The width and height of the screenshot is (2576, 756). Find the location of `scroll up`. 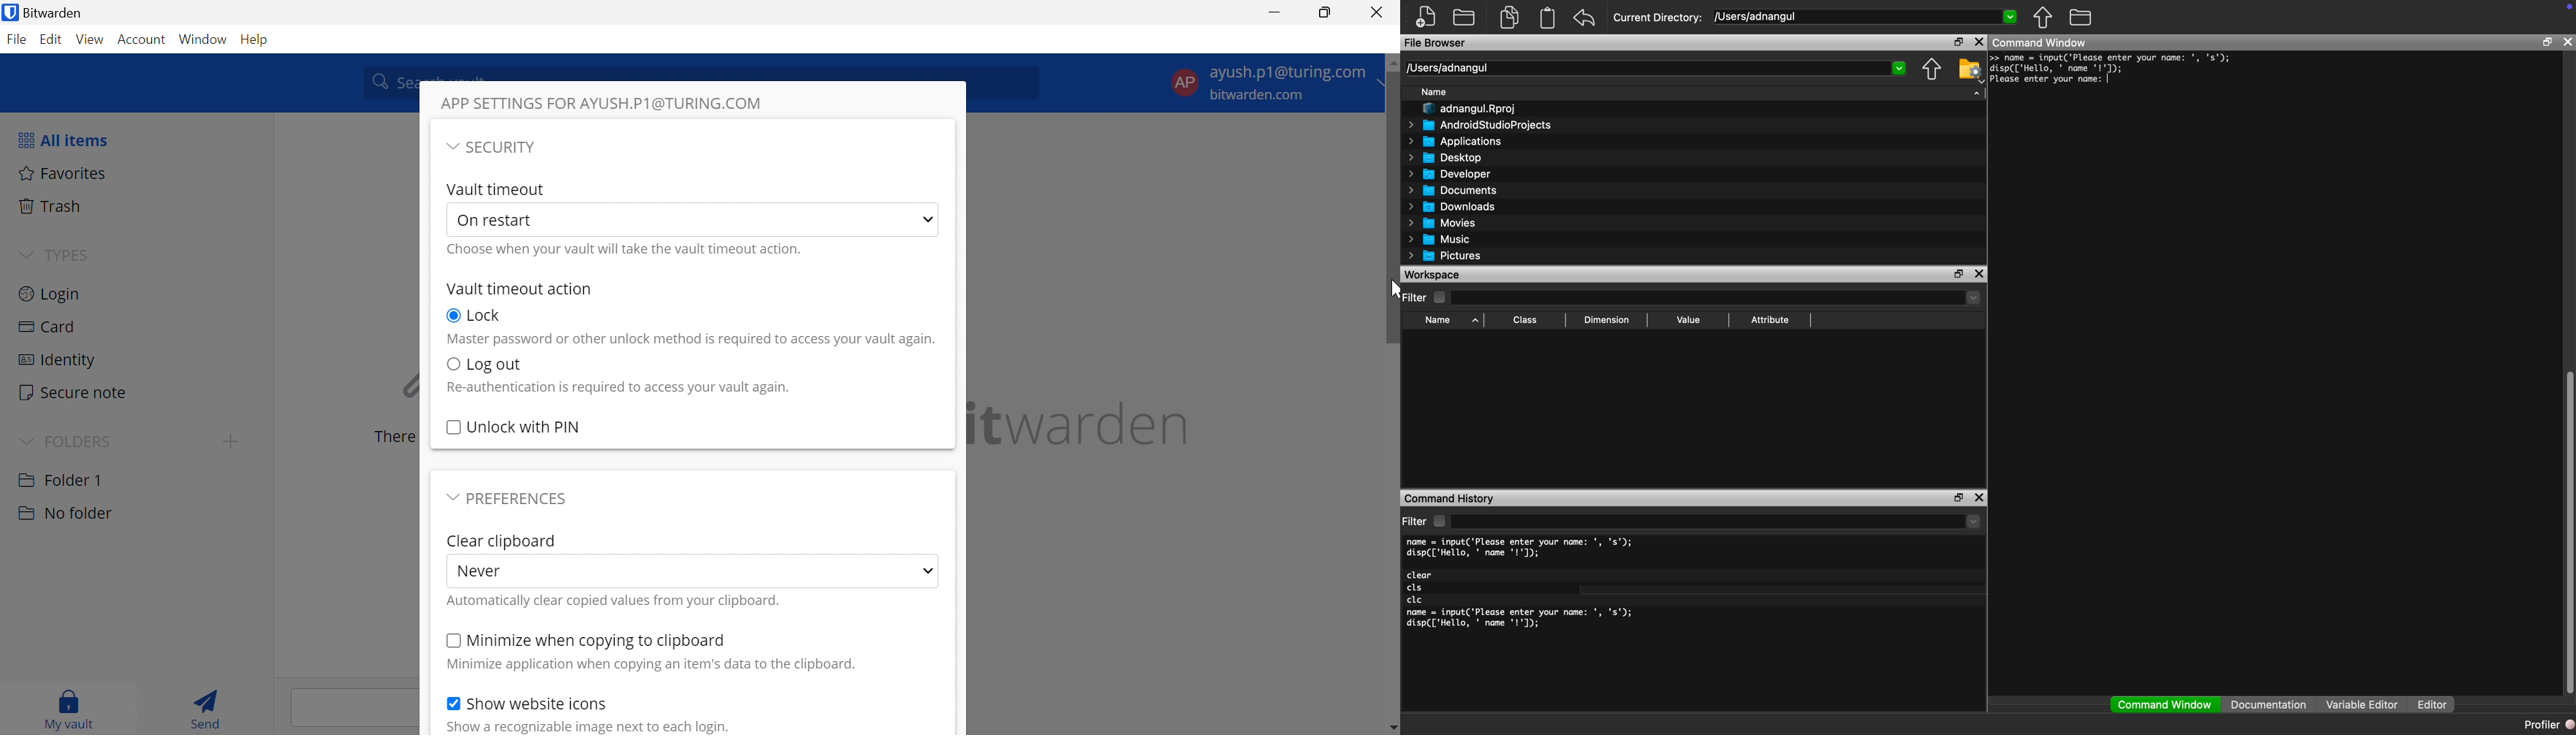

scroll up is located at coordinates (1386, 60).